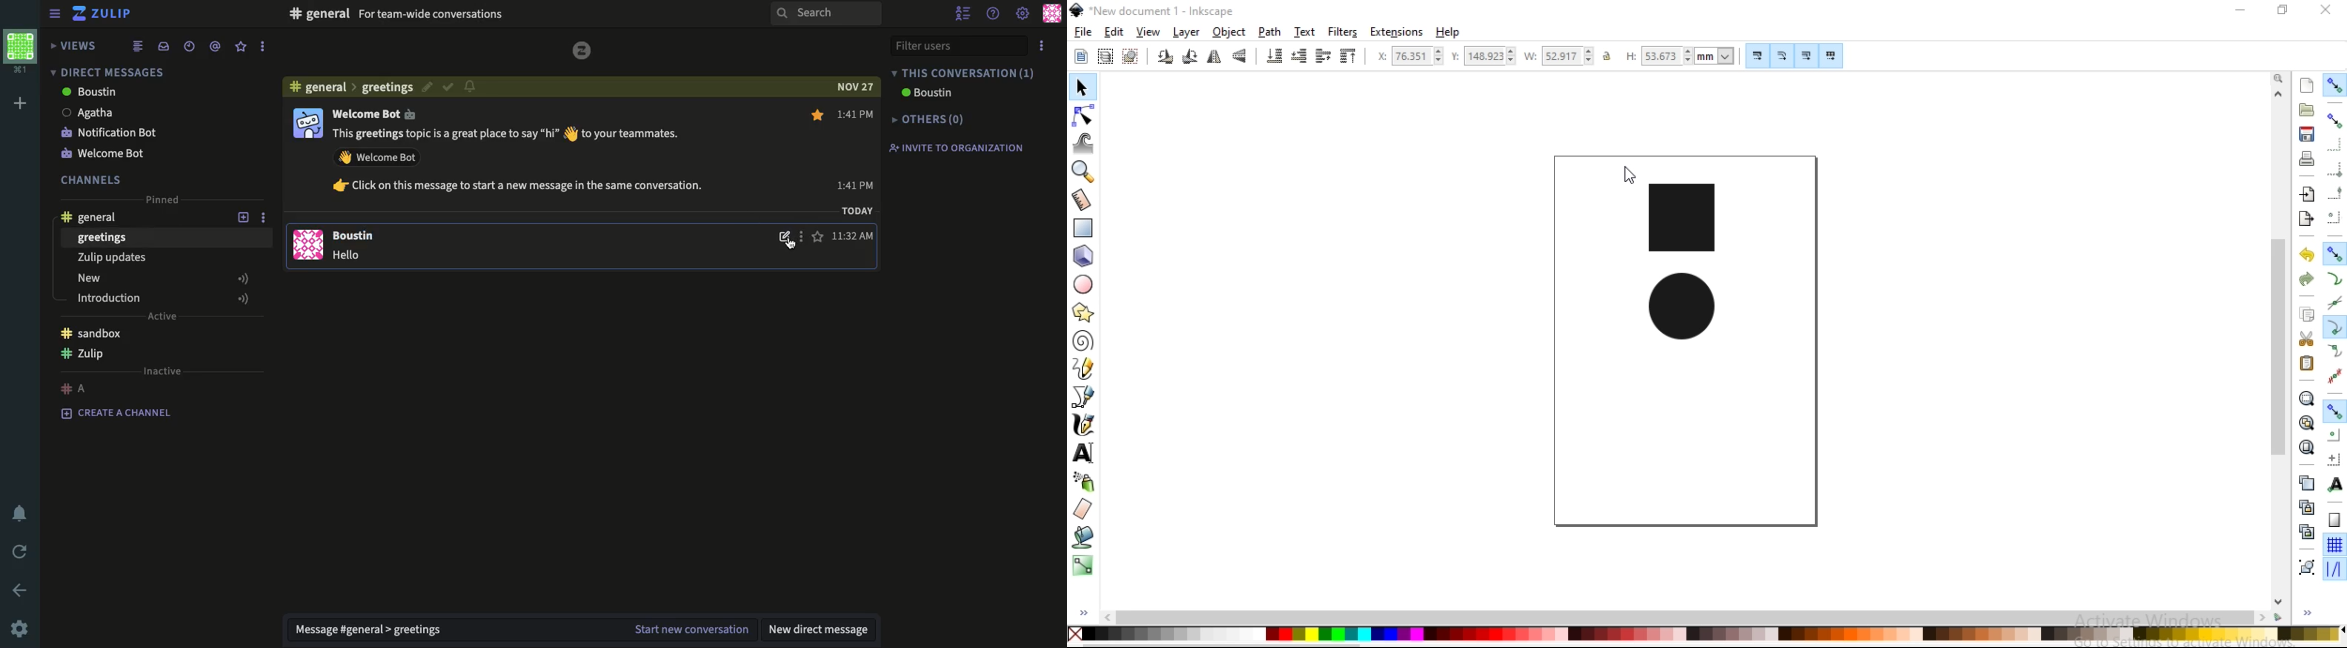 The image size is (2352, 672). What do you see at coordinates (104, 16) in the screenshot?
I see `Zulip` at bounding box center [104, 16].